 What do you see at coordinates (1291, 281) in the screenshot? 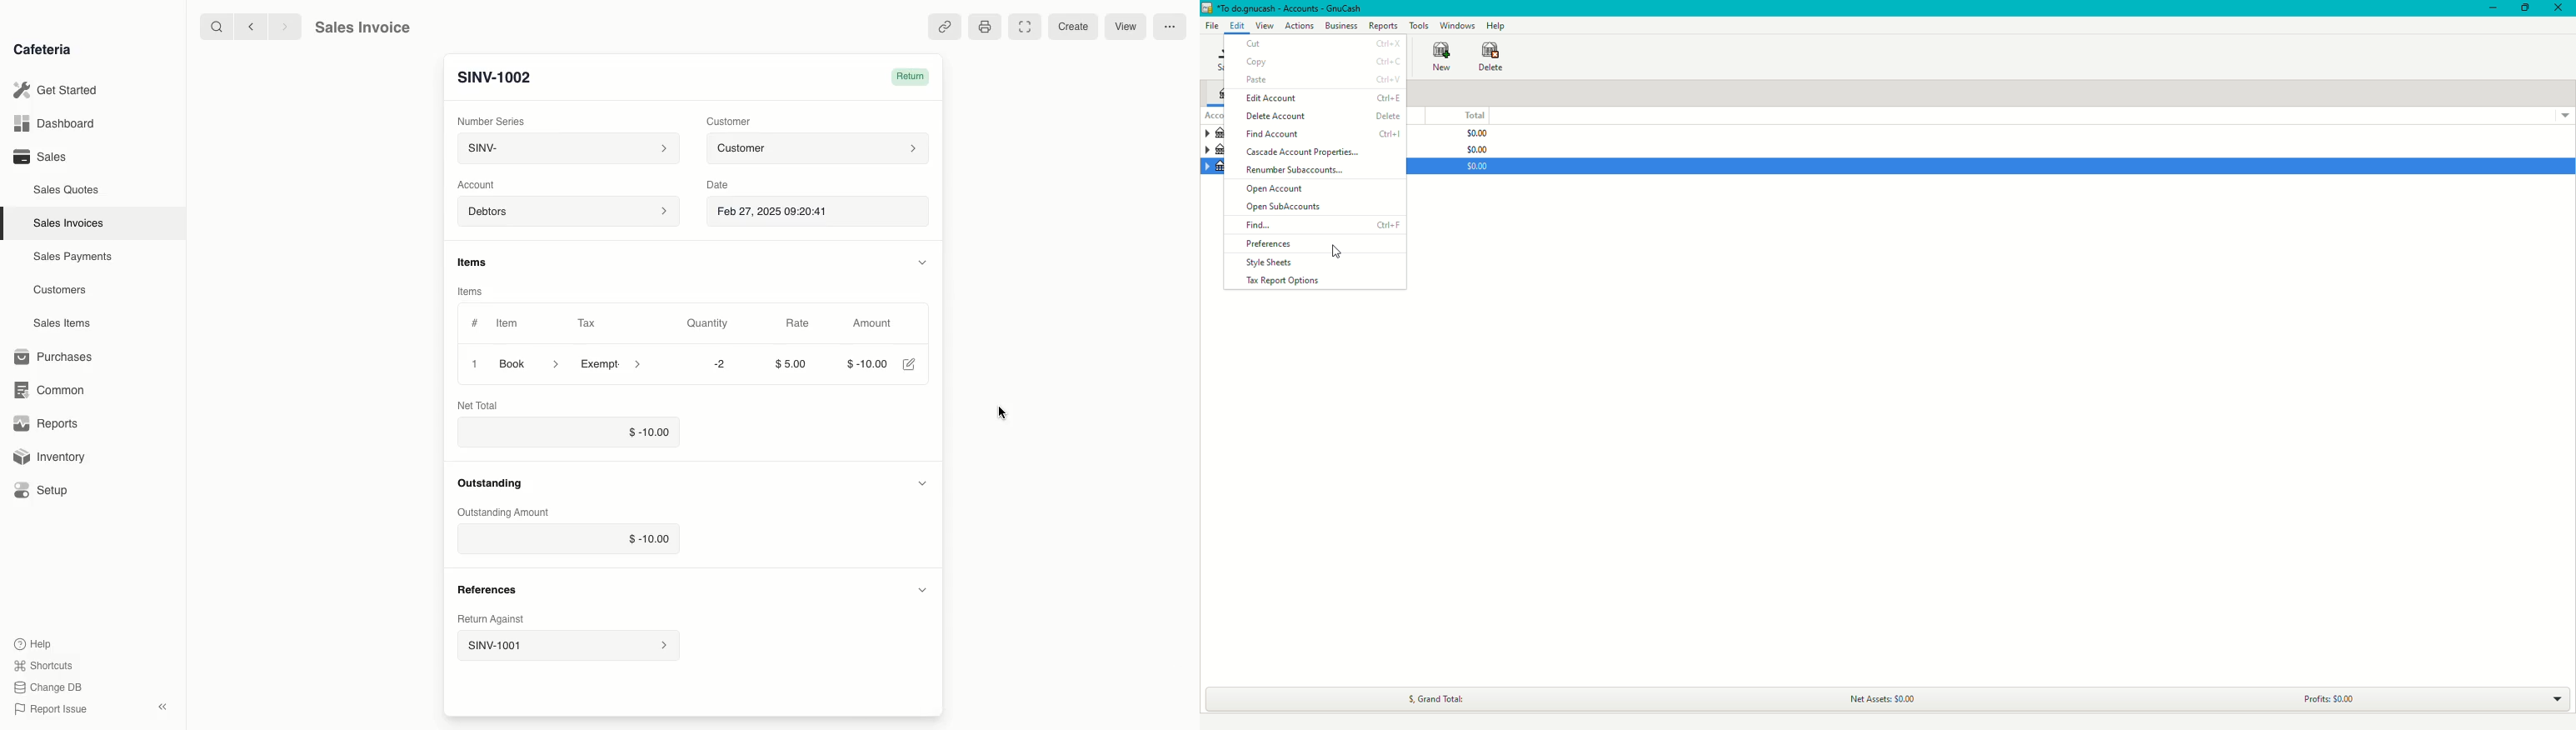
I see `Tax Report Options` at bounding box center [1291, 281].